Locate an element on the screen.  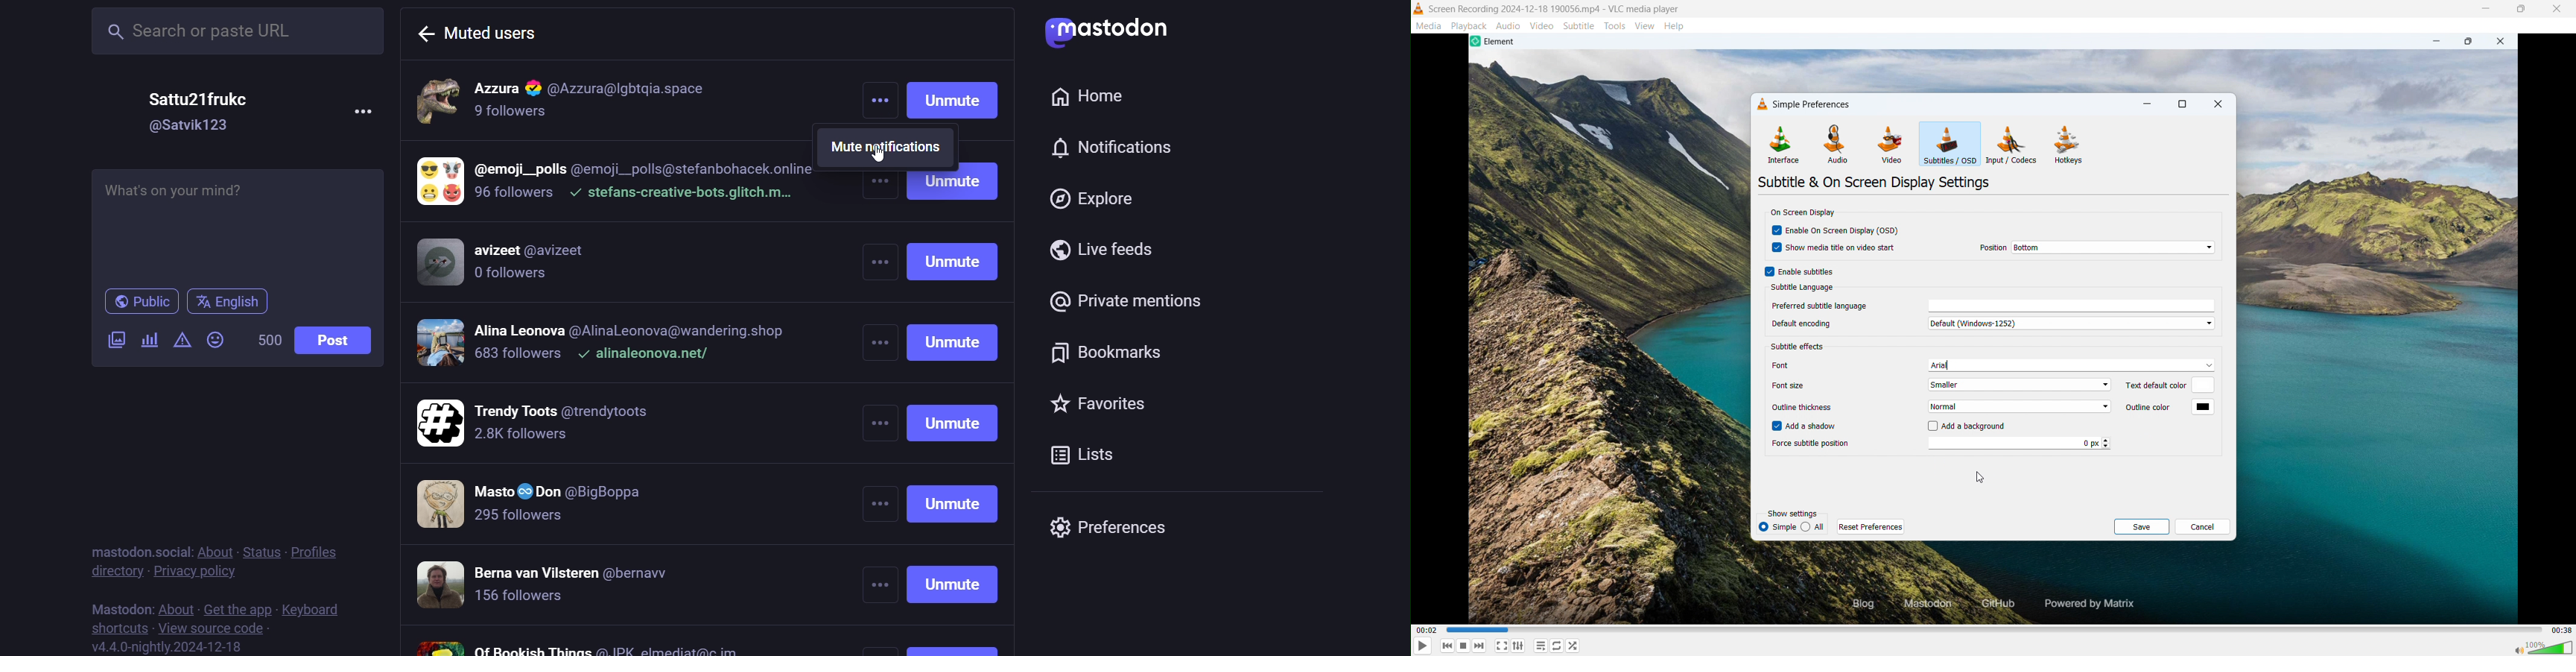
about is located at coordinates (216, 551).